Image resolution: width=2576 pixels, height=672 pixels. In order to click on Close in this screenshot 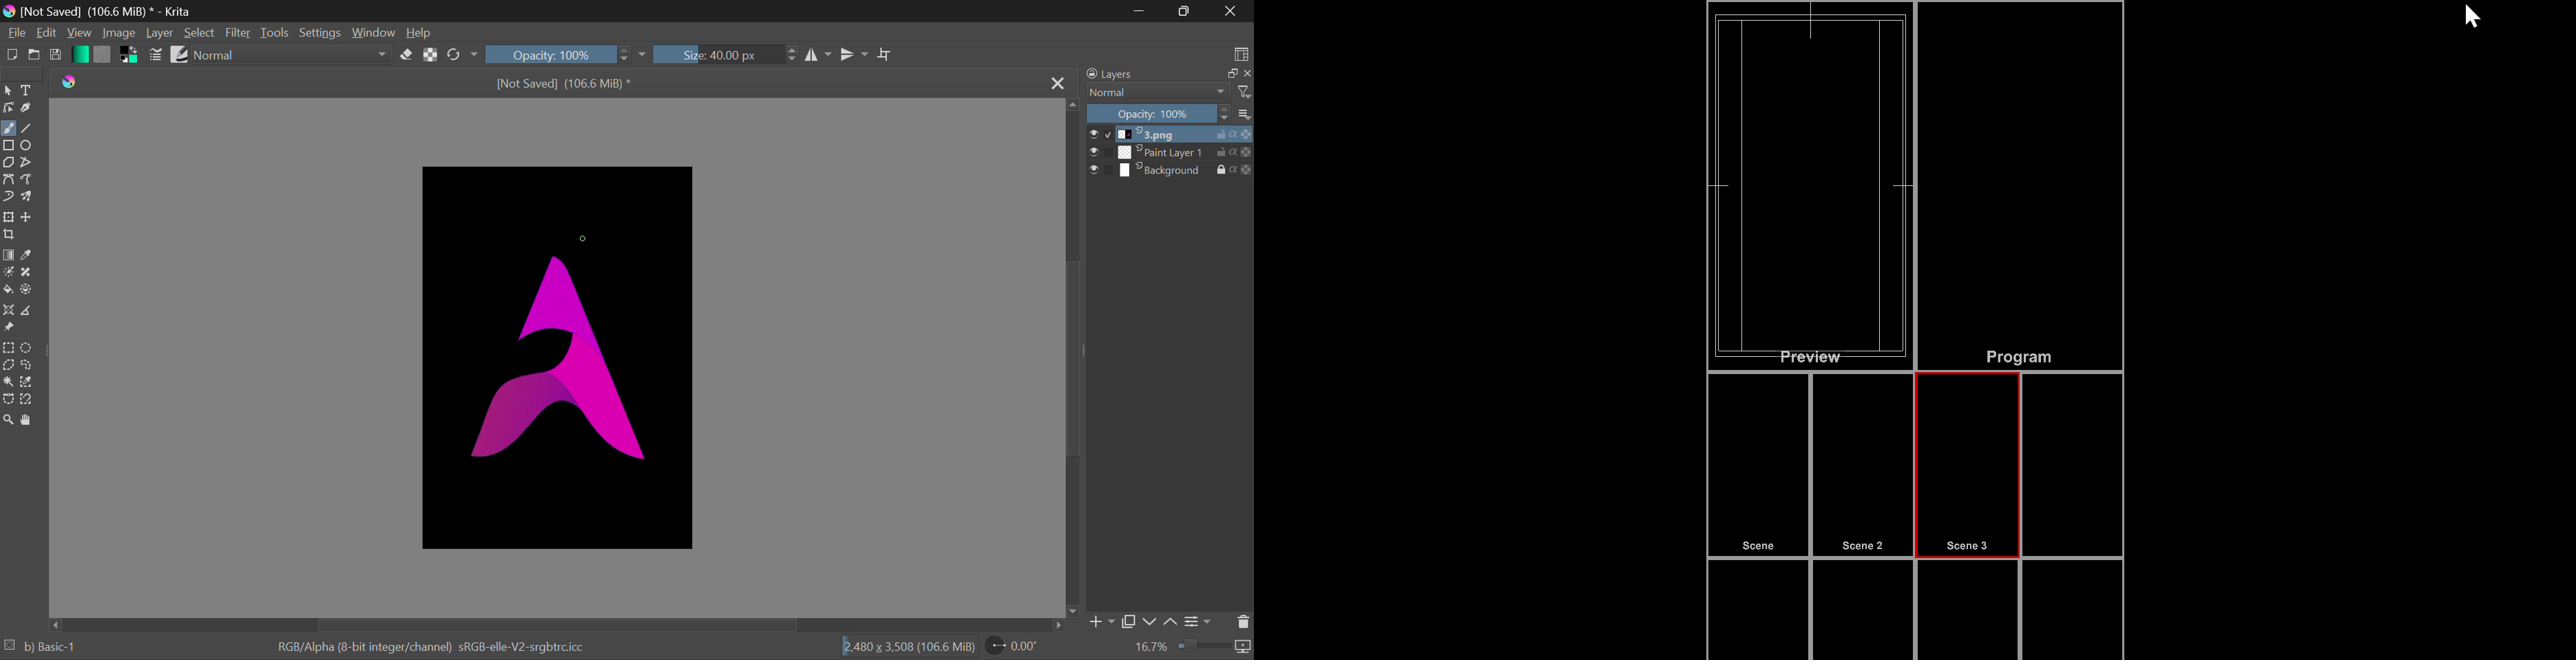, I will do `click(1229, 10)`.